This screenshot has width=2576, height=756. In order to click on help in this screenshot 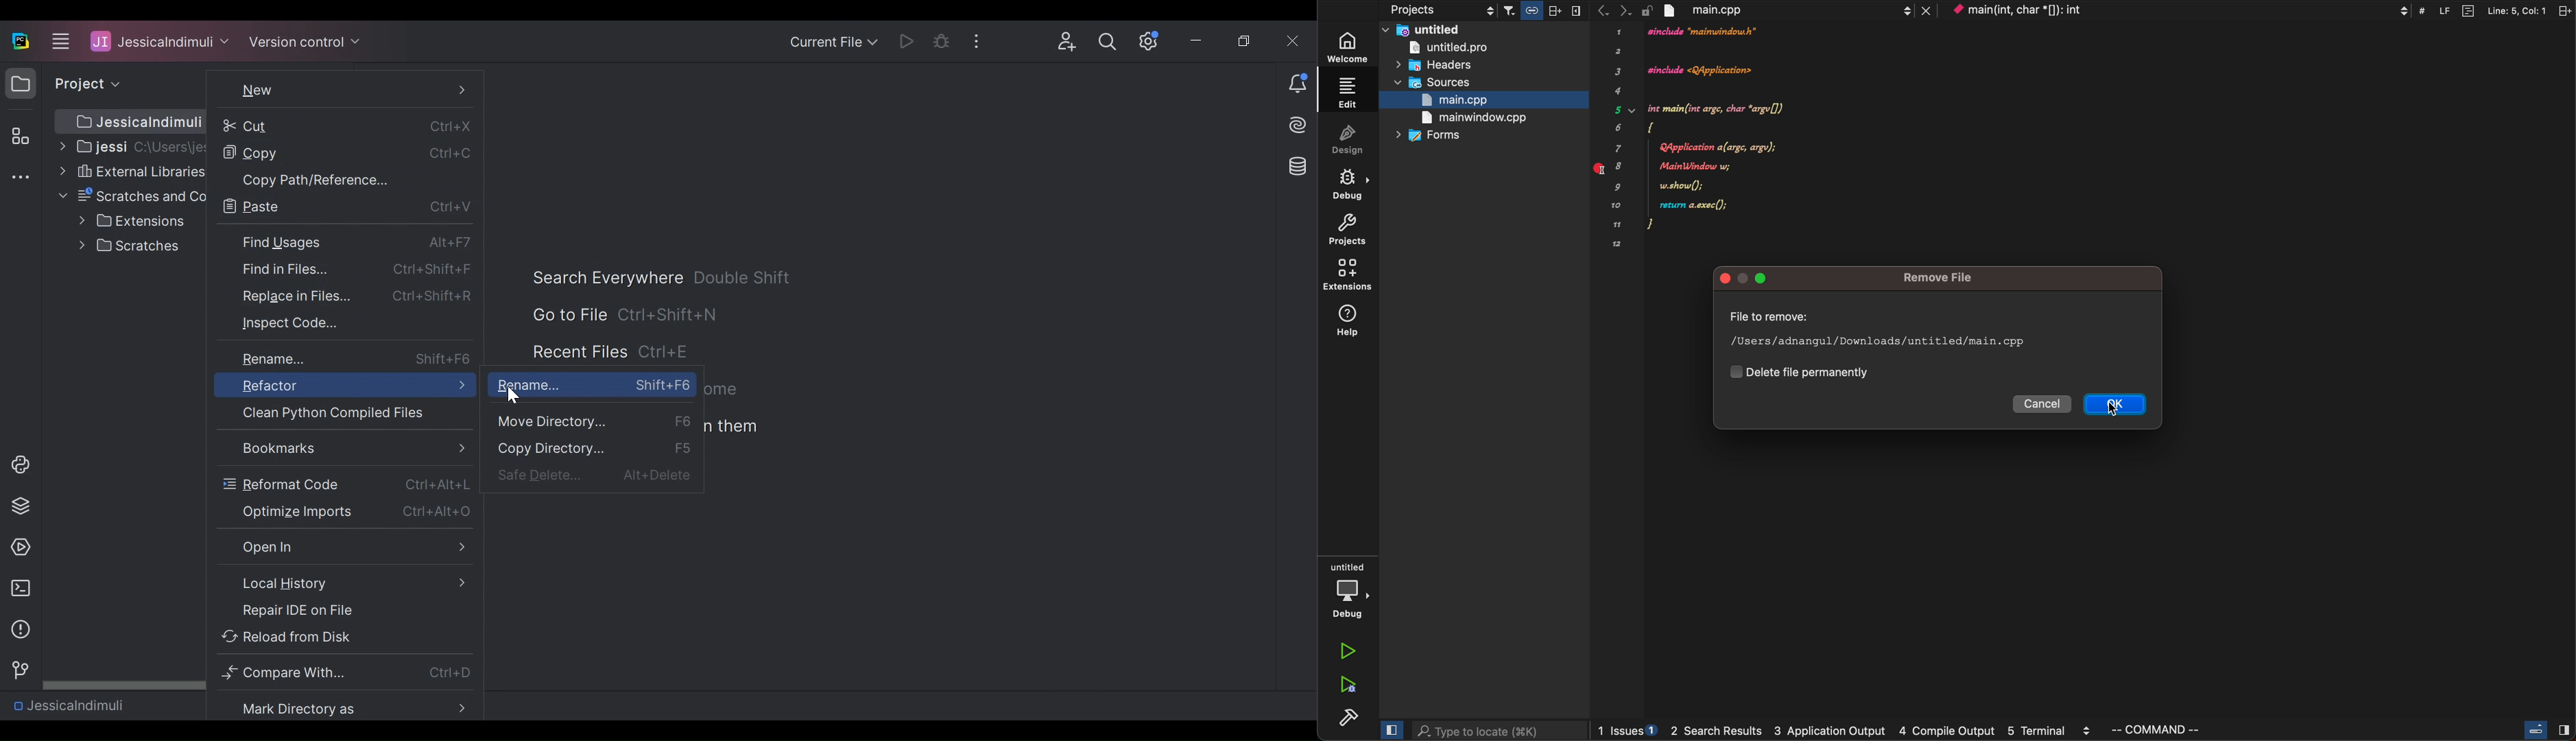, I will do `click(1347, 323)`.